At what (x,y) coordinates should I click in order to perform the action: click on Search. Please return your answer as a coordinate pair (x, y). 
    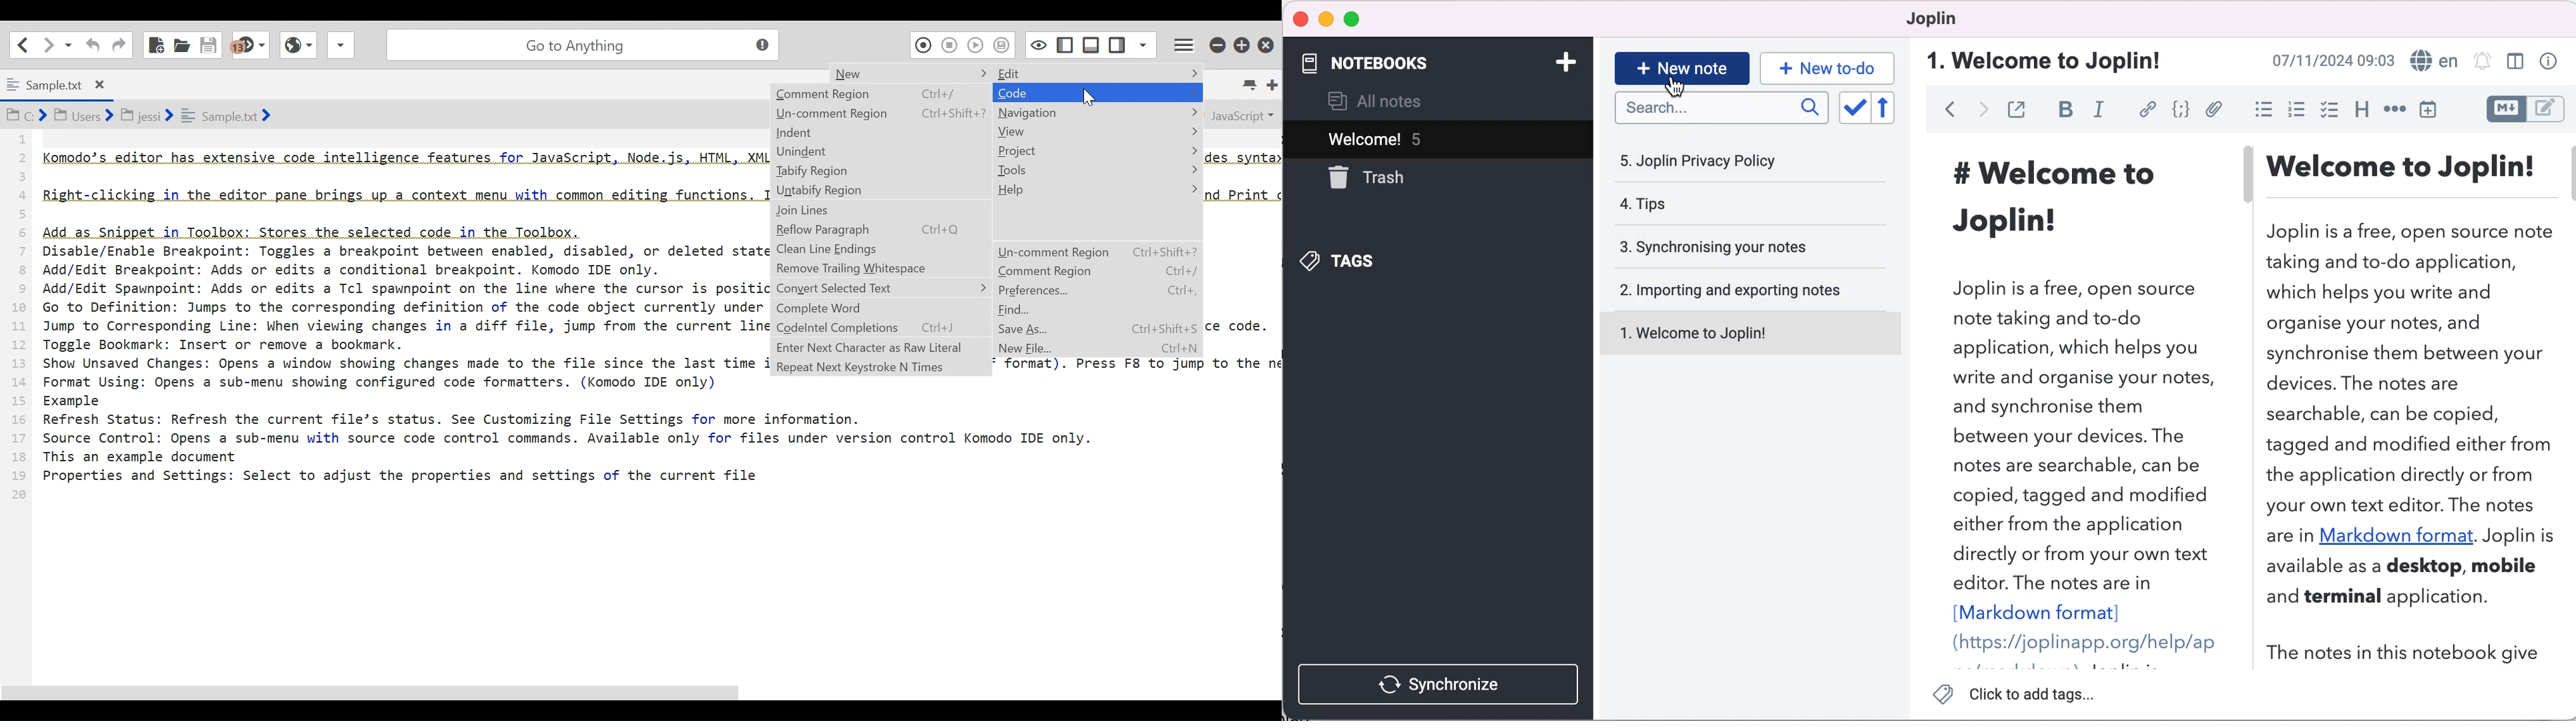
    Looking at the image, I should click on (580, 43).